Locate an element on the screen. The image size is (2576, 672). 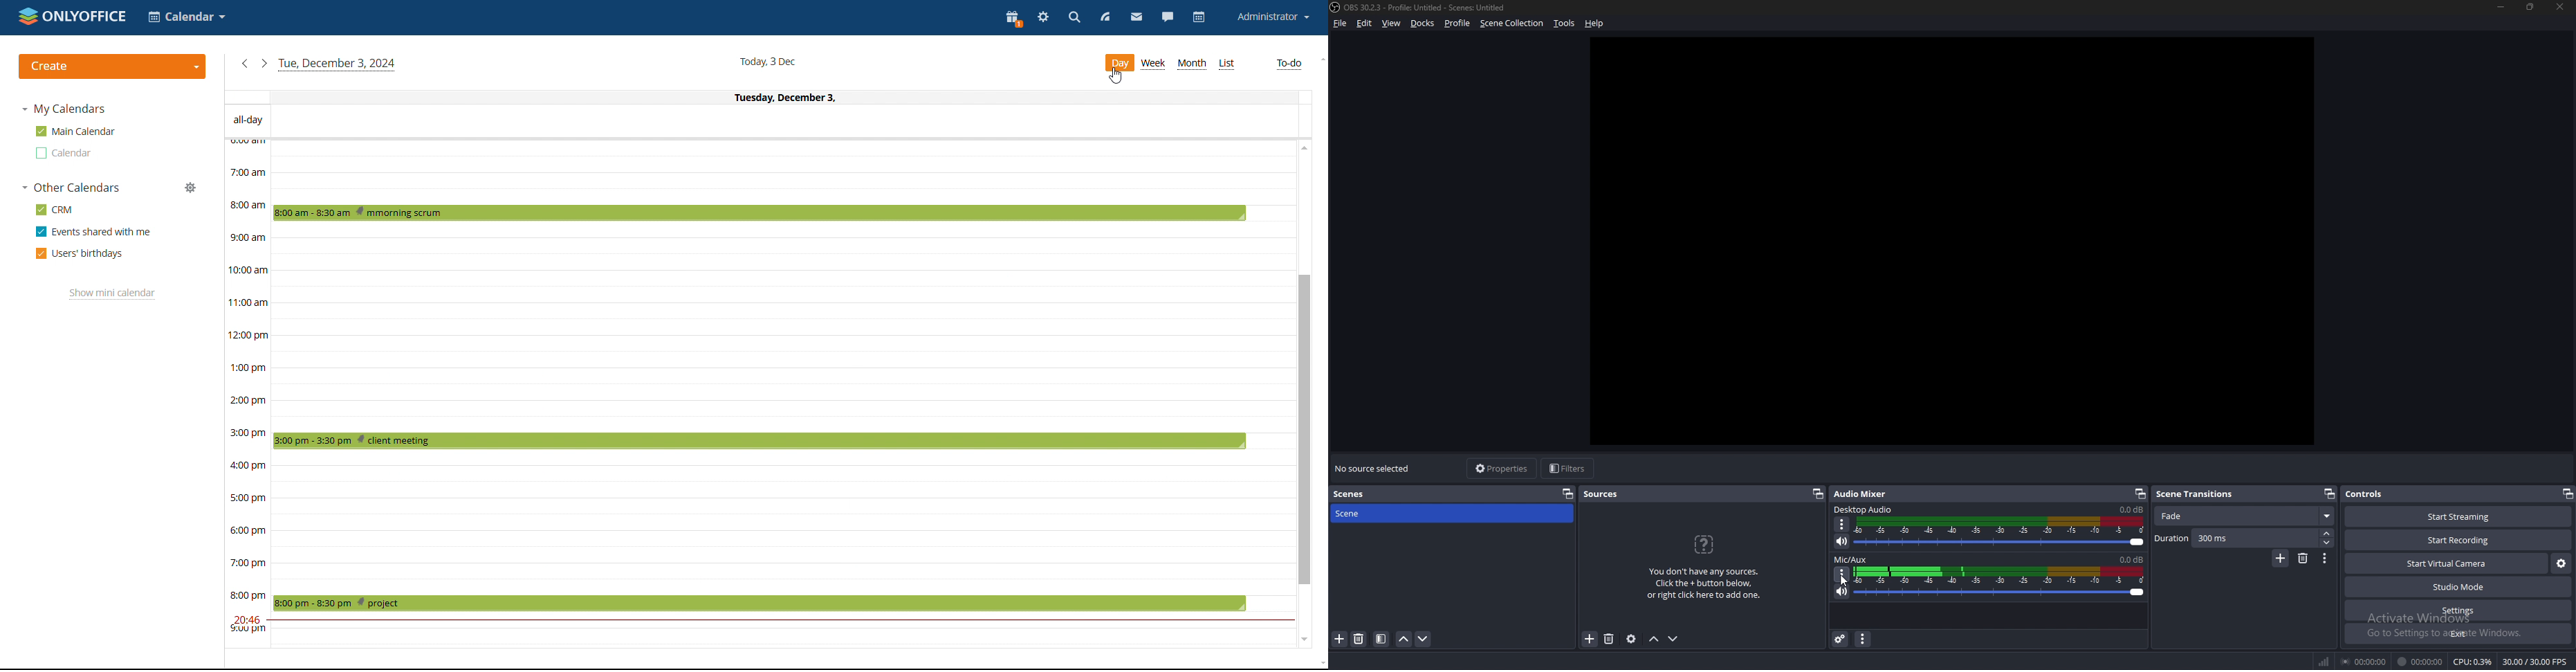
00:00:00 is located at coordinates (2364, 660).